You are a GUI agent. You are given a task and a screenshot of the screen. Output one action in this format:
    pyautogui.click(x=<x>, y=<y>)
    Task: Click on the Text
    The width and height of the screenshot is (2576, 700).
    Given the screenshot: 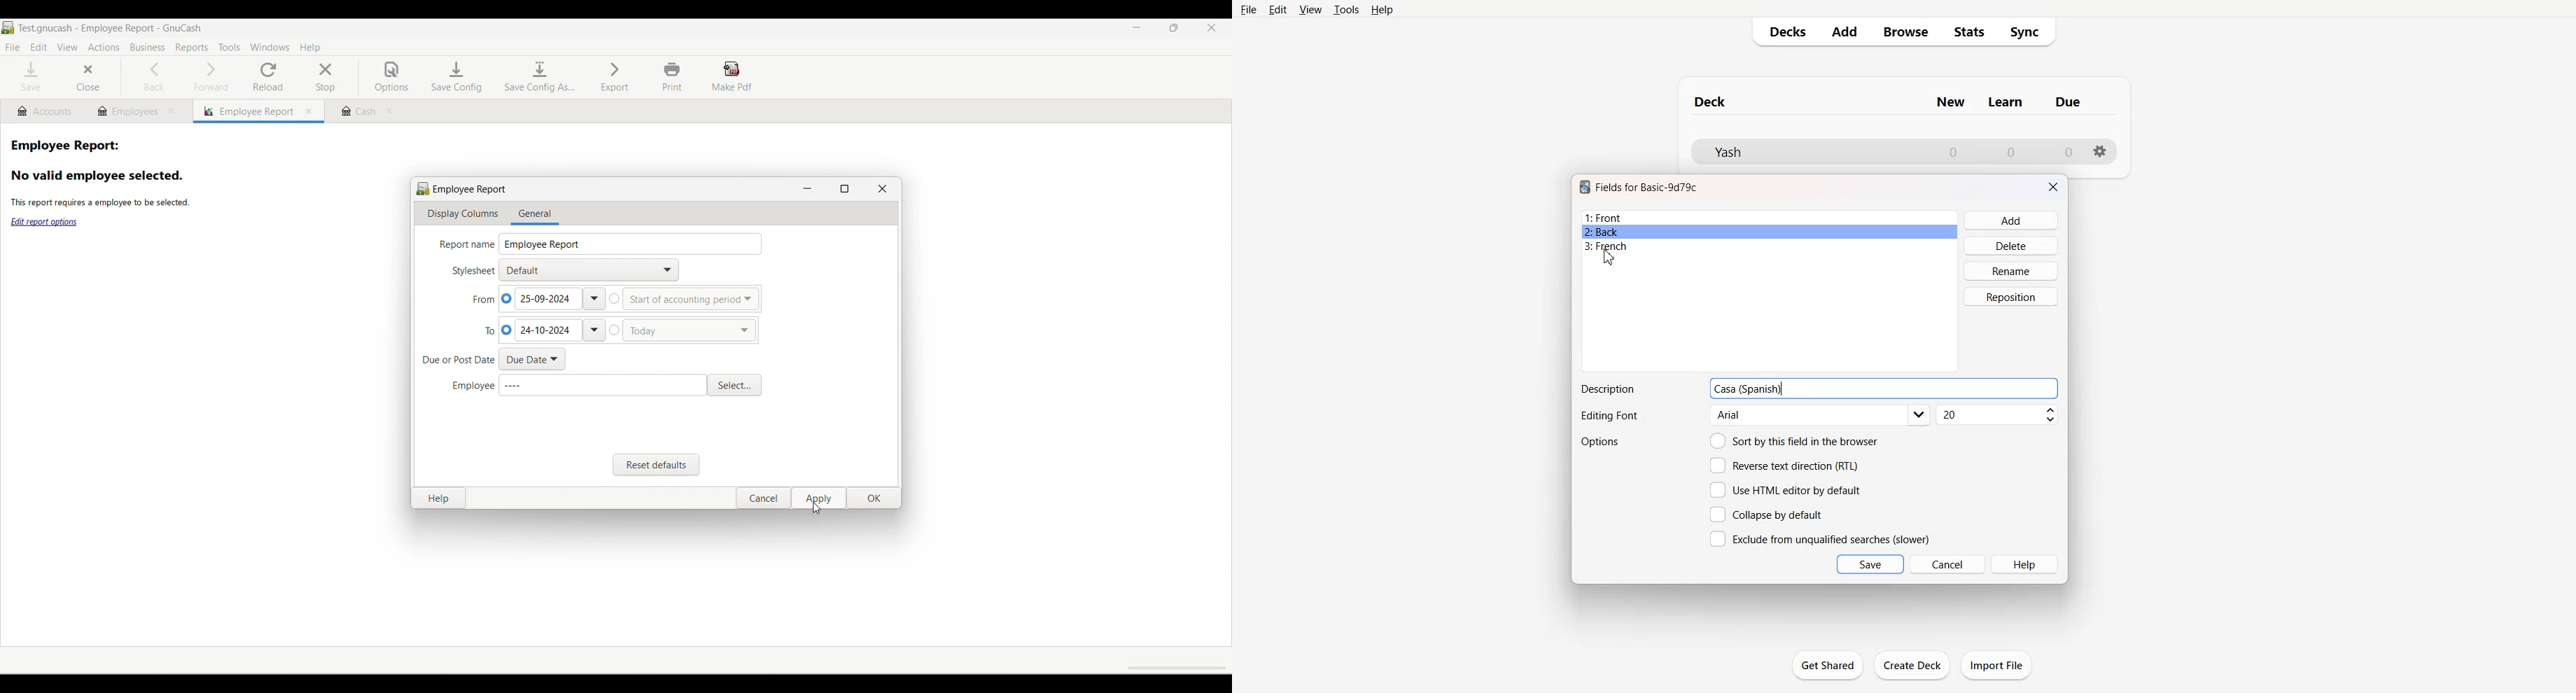 What is the action you would take?
    pyautogui.click(x=1749, y=388)
    